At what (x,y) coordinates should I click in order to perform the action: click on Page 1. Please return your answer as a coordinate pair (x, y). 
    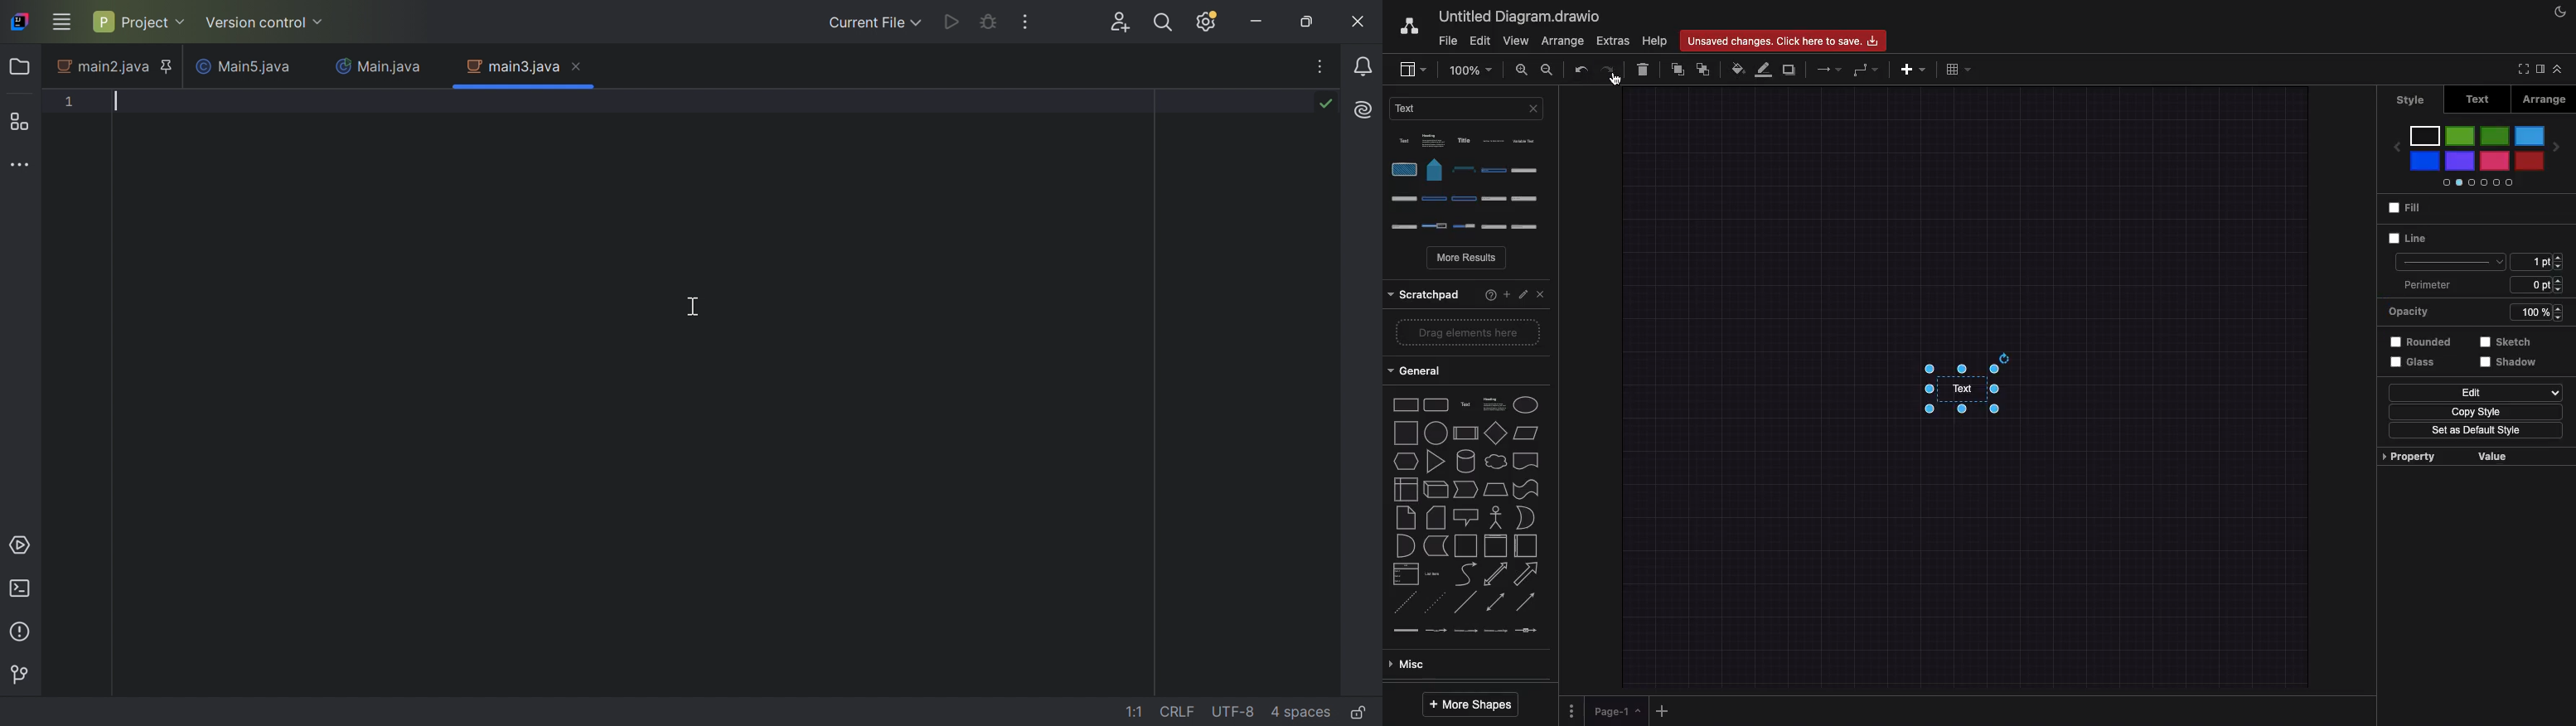
    Looking at the image, I should click on (1619, 712).